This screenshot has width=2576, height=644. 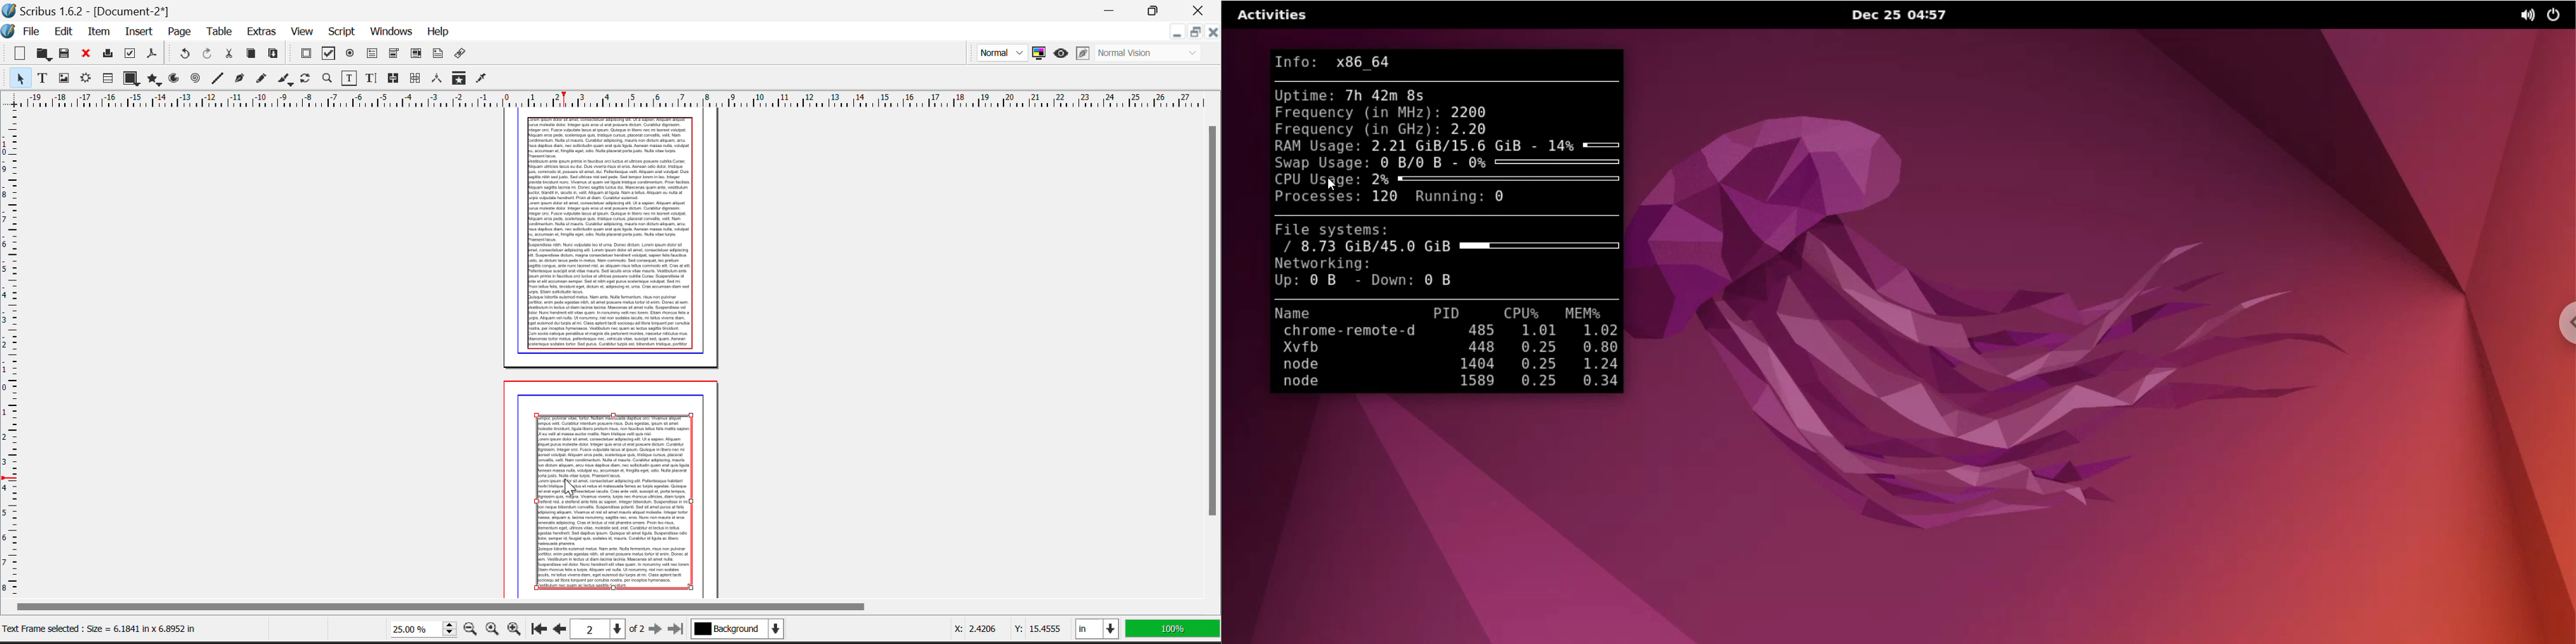 What do you see at coordinates (153, 80) in the screenshot?
I see `Polygons` at bounding box center [153, 80].